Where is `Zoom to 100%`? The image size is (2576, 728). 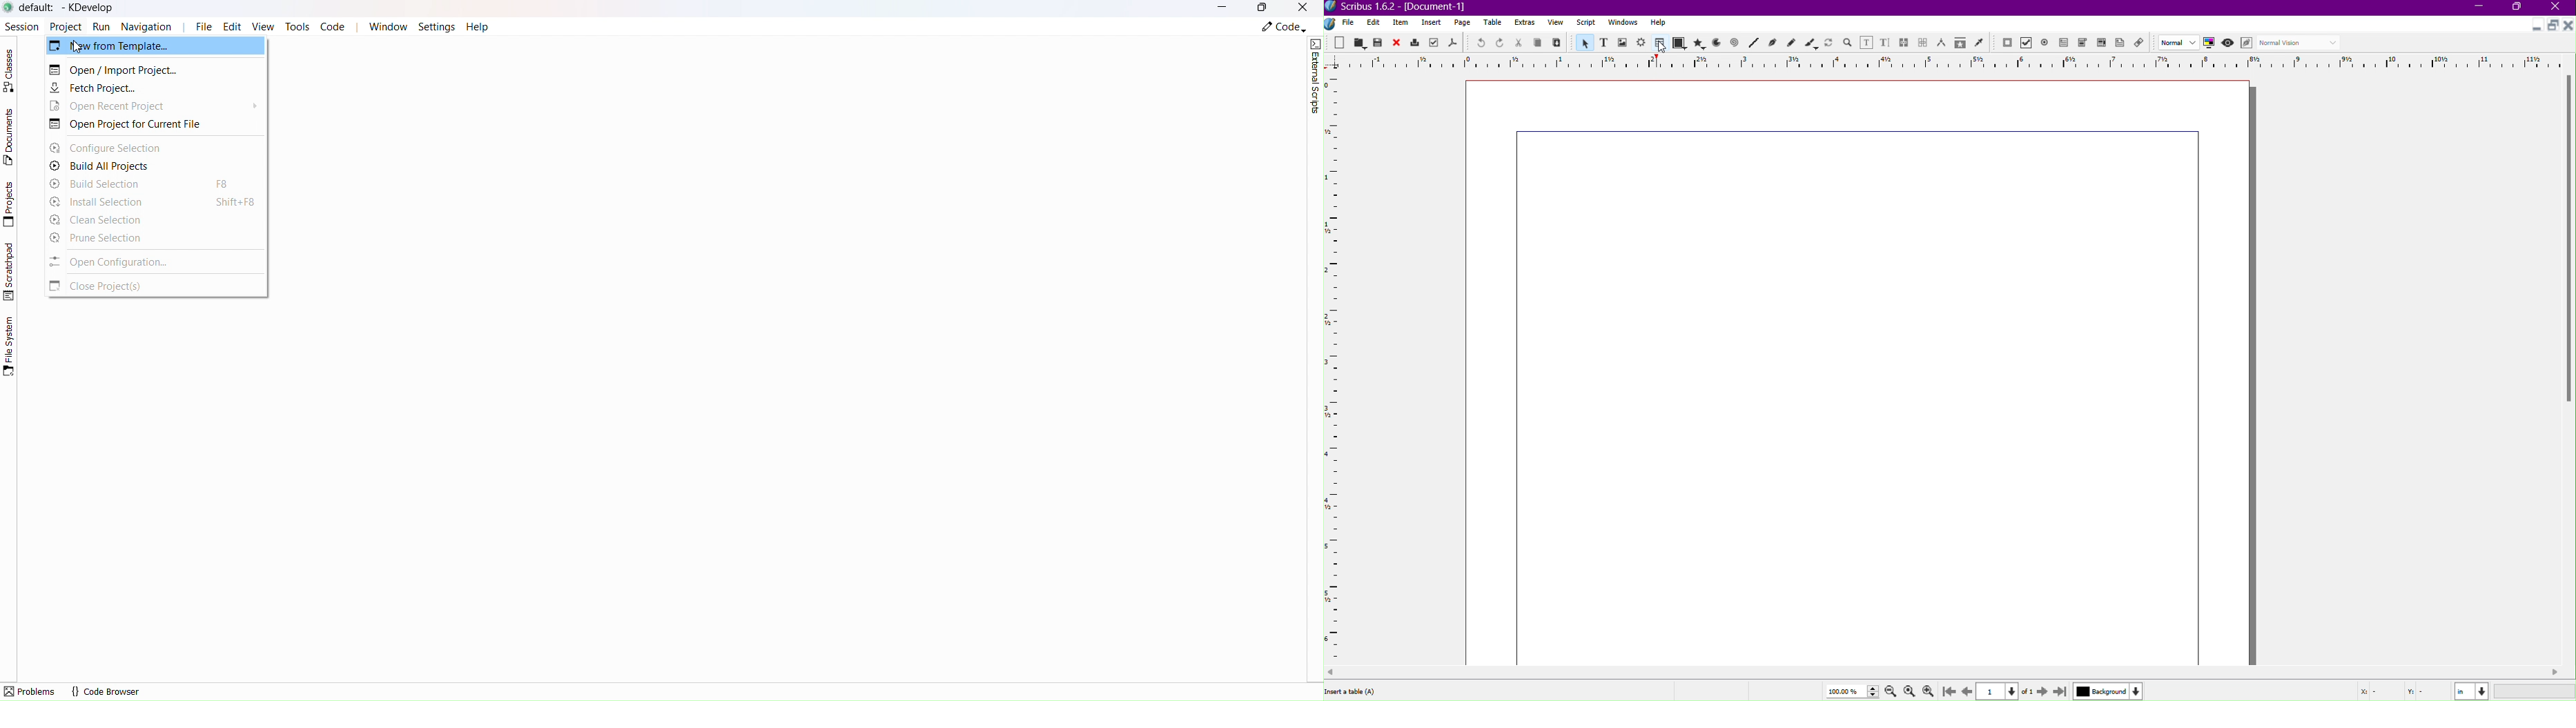 Zoom to 100% is located at coordinates (1909, 689).